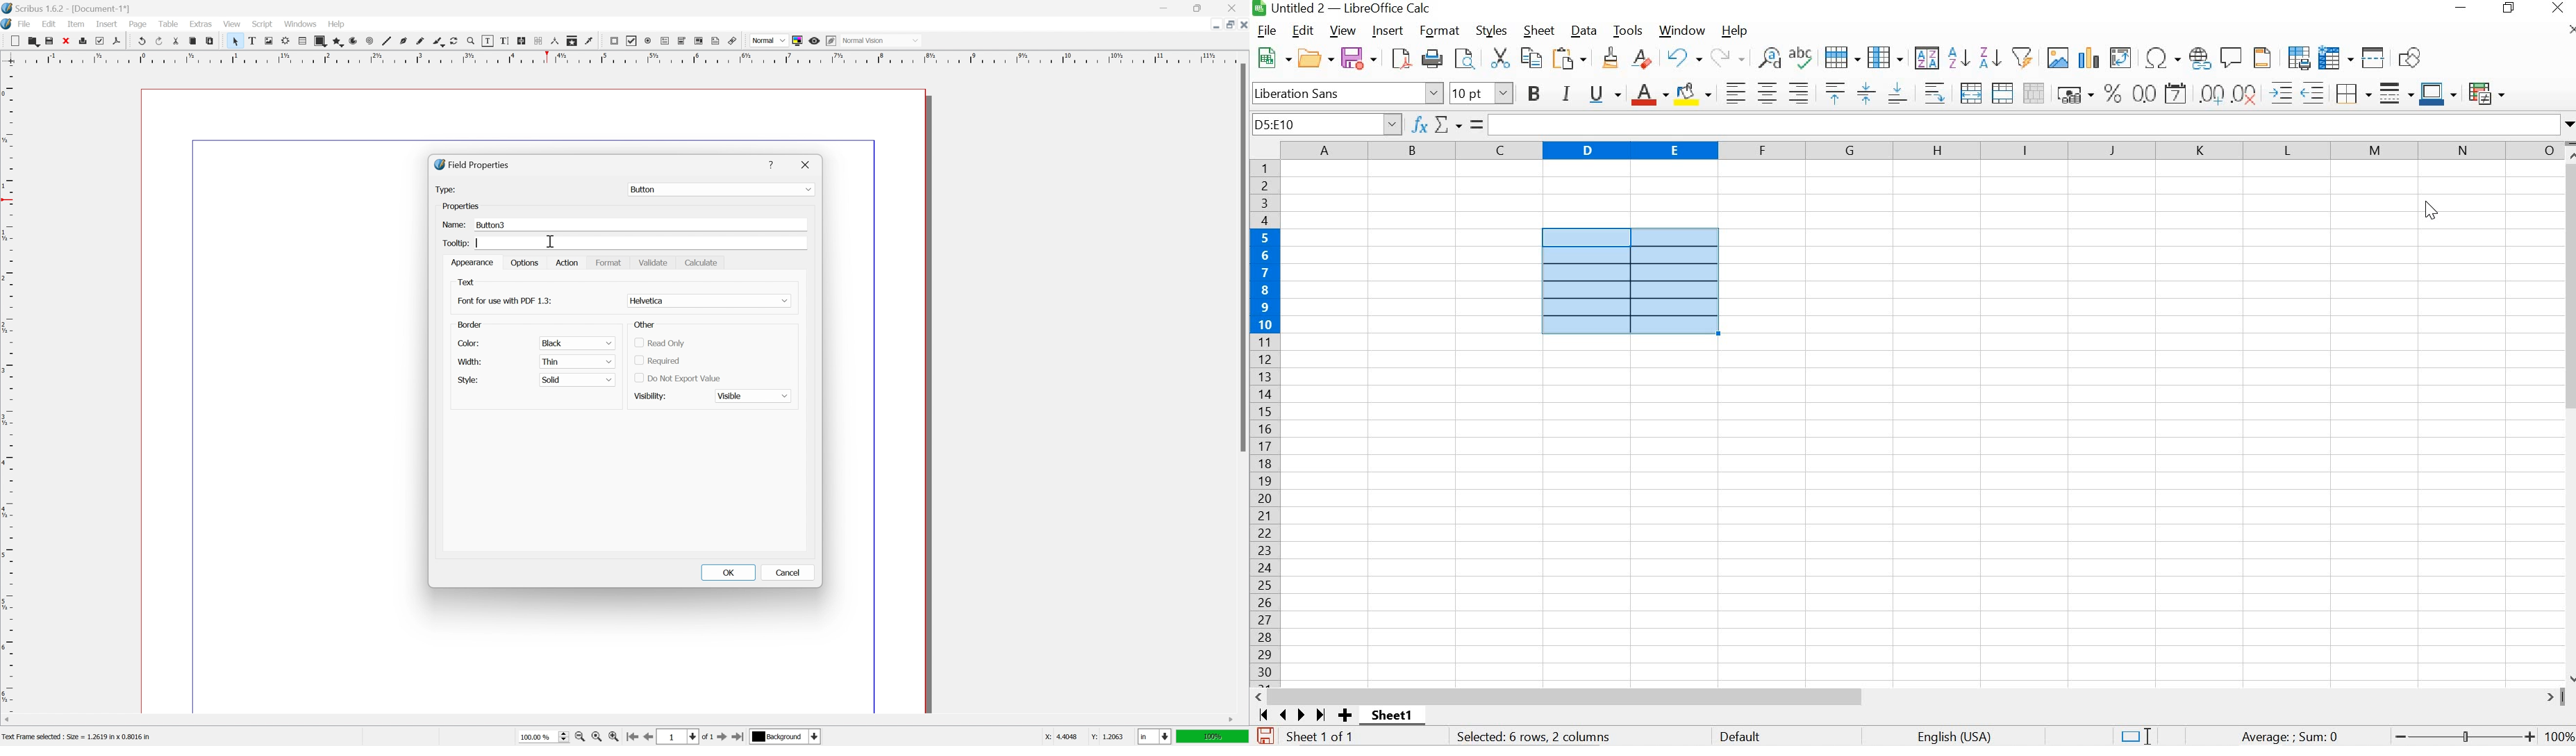 Image resolution: width=2576 pixels, height=756 pixels. I want to click on MINIMIZE, so click(2461, 7).